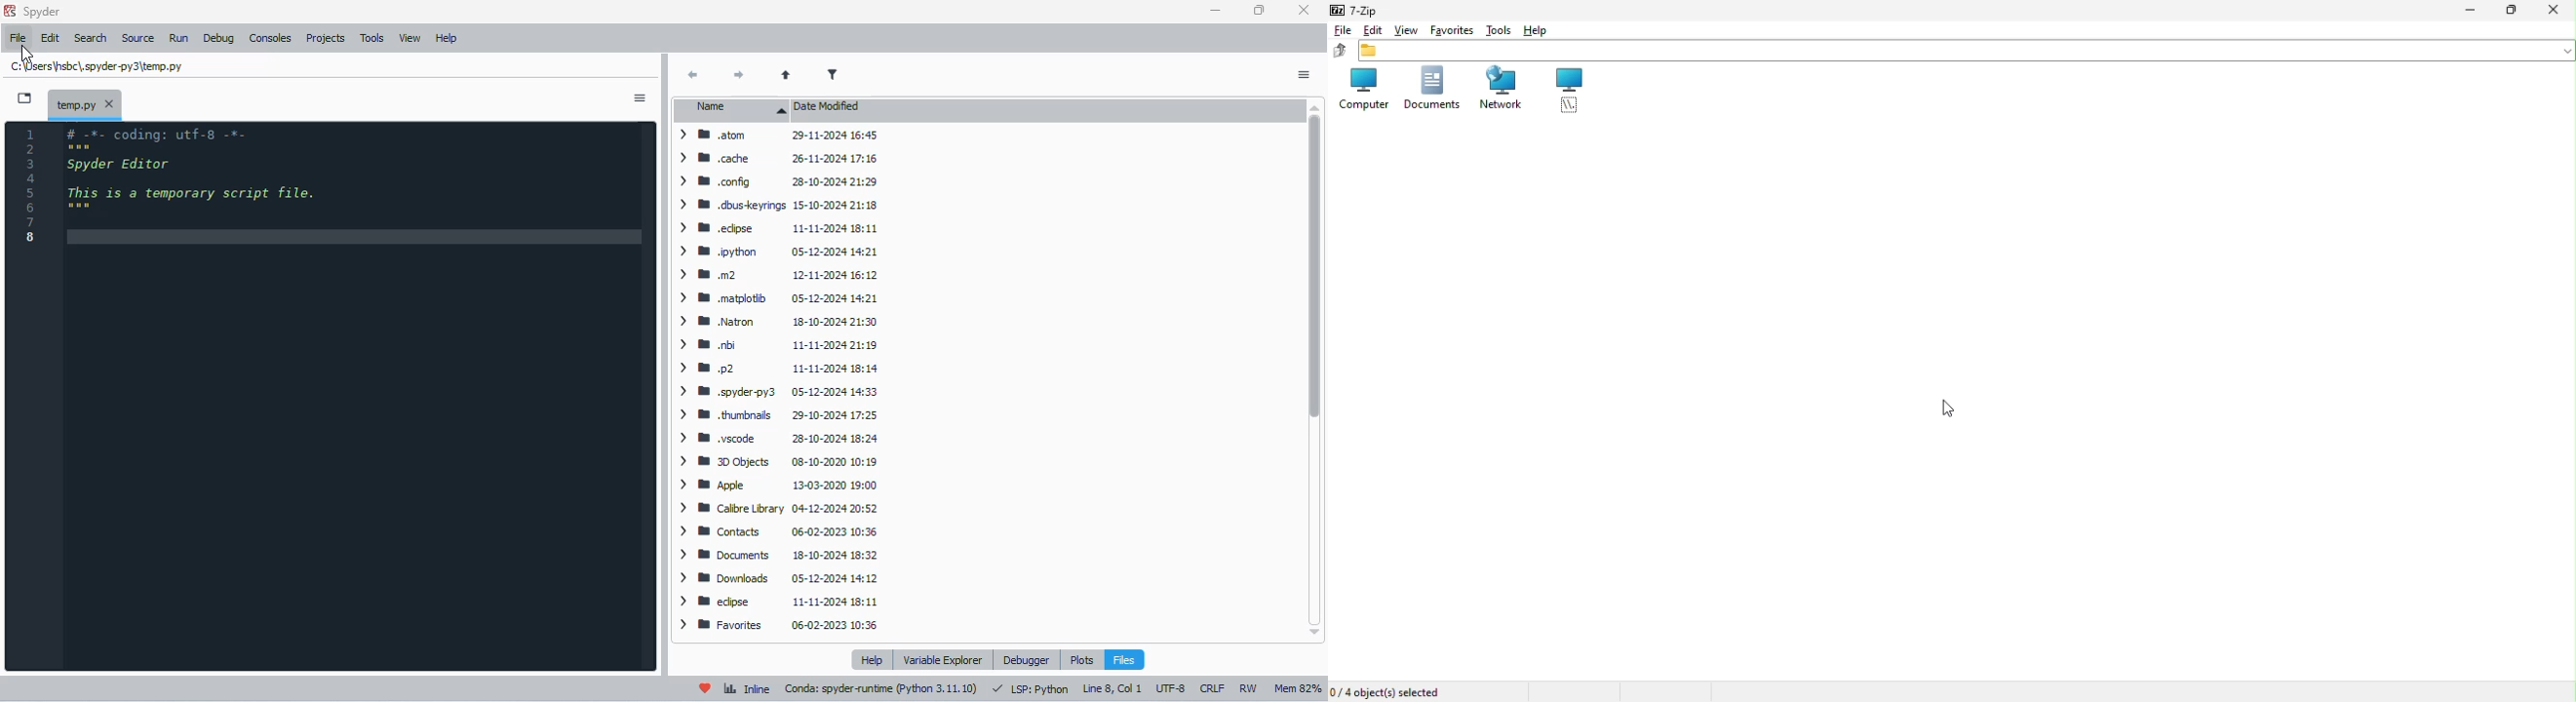 Image resolution: width=2576 pixels, height=728 pixels. What do you see at coordinates (1212, 688) in the screenshot?
I see `CRLF` at bounding box center [1212, 688].